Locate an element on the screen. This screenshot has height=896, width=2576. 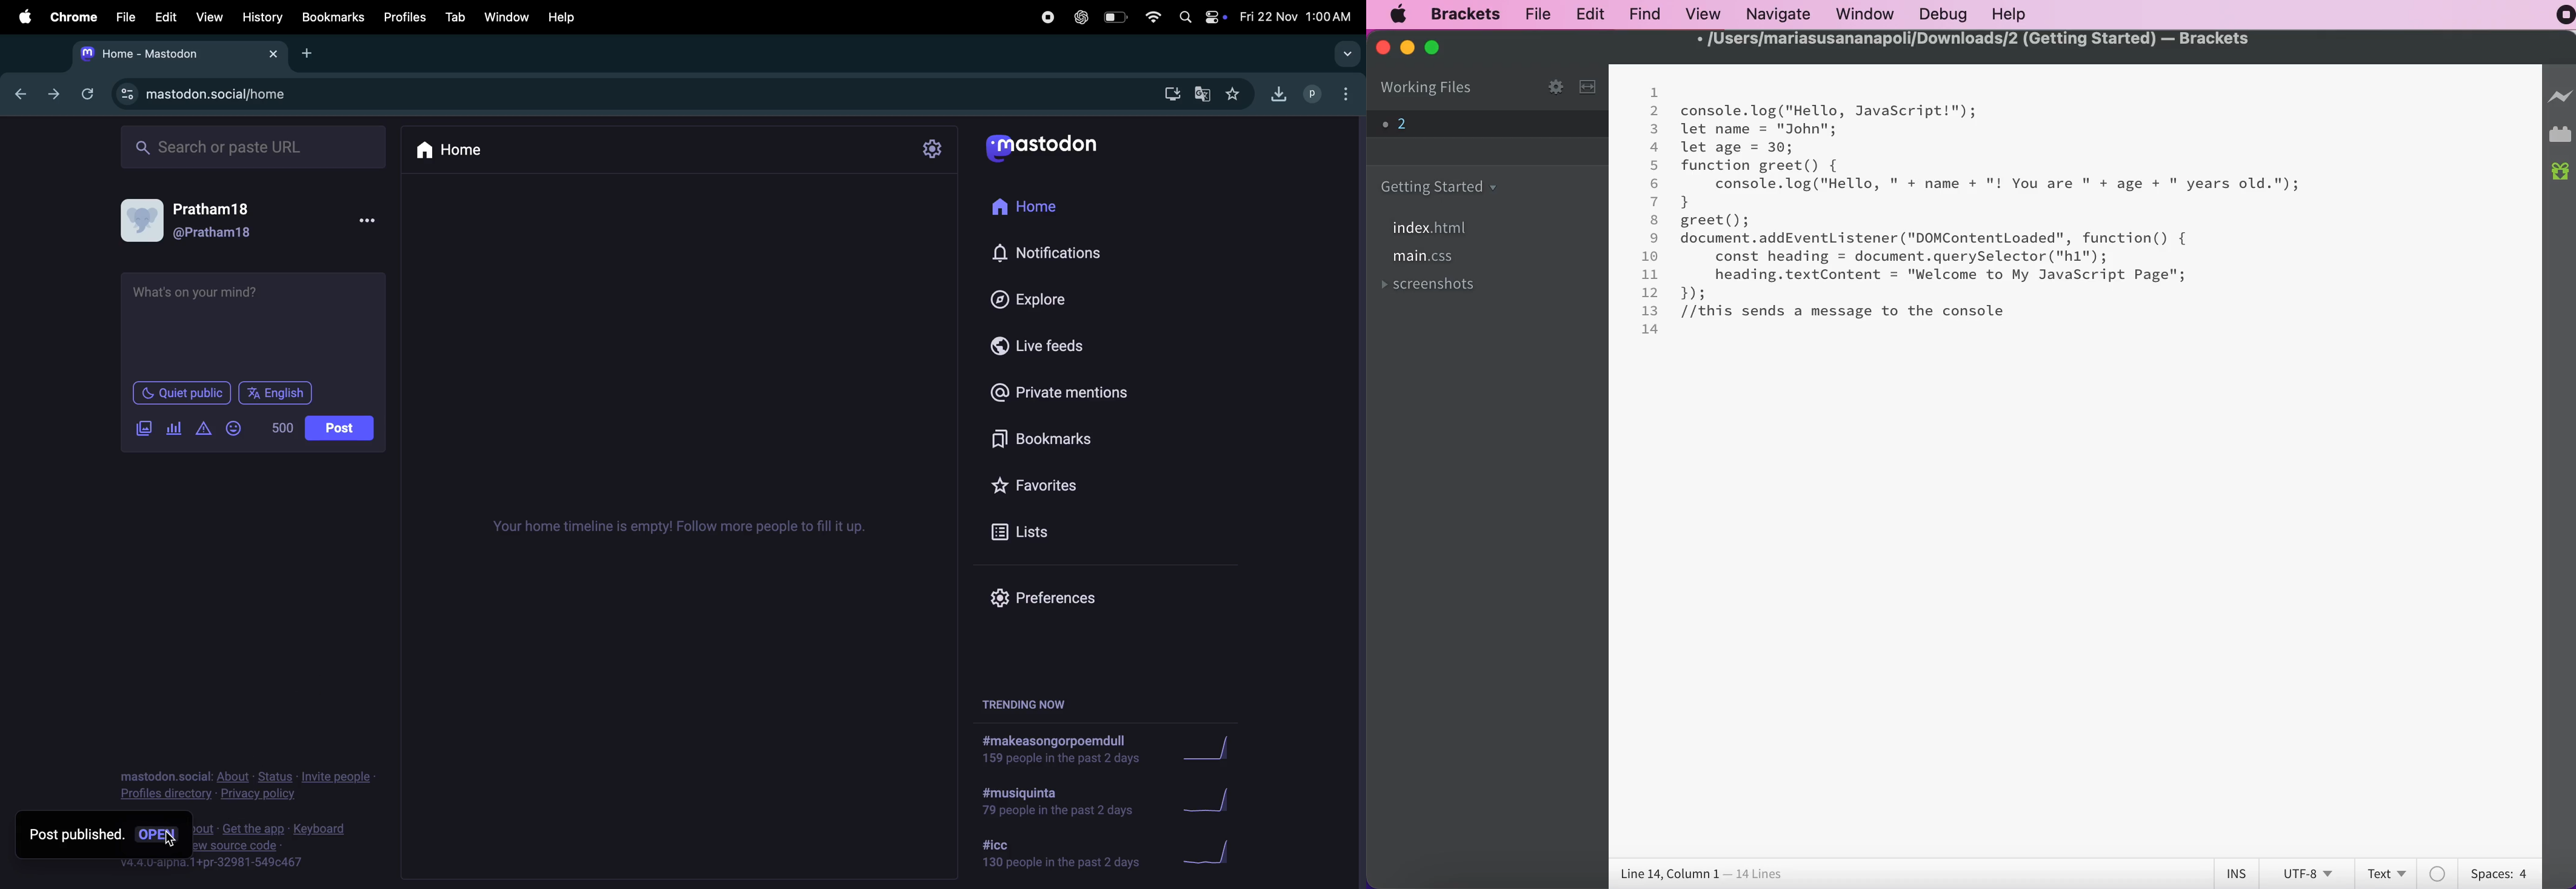
maximize is located at coordinates (1437, 50).